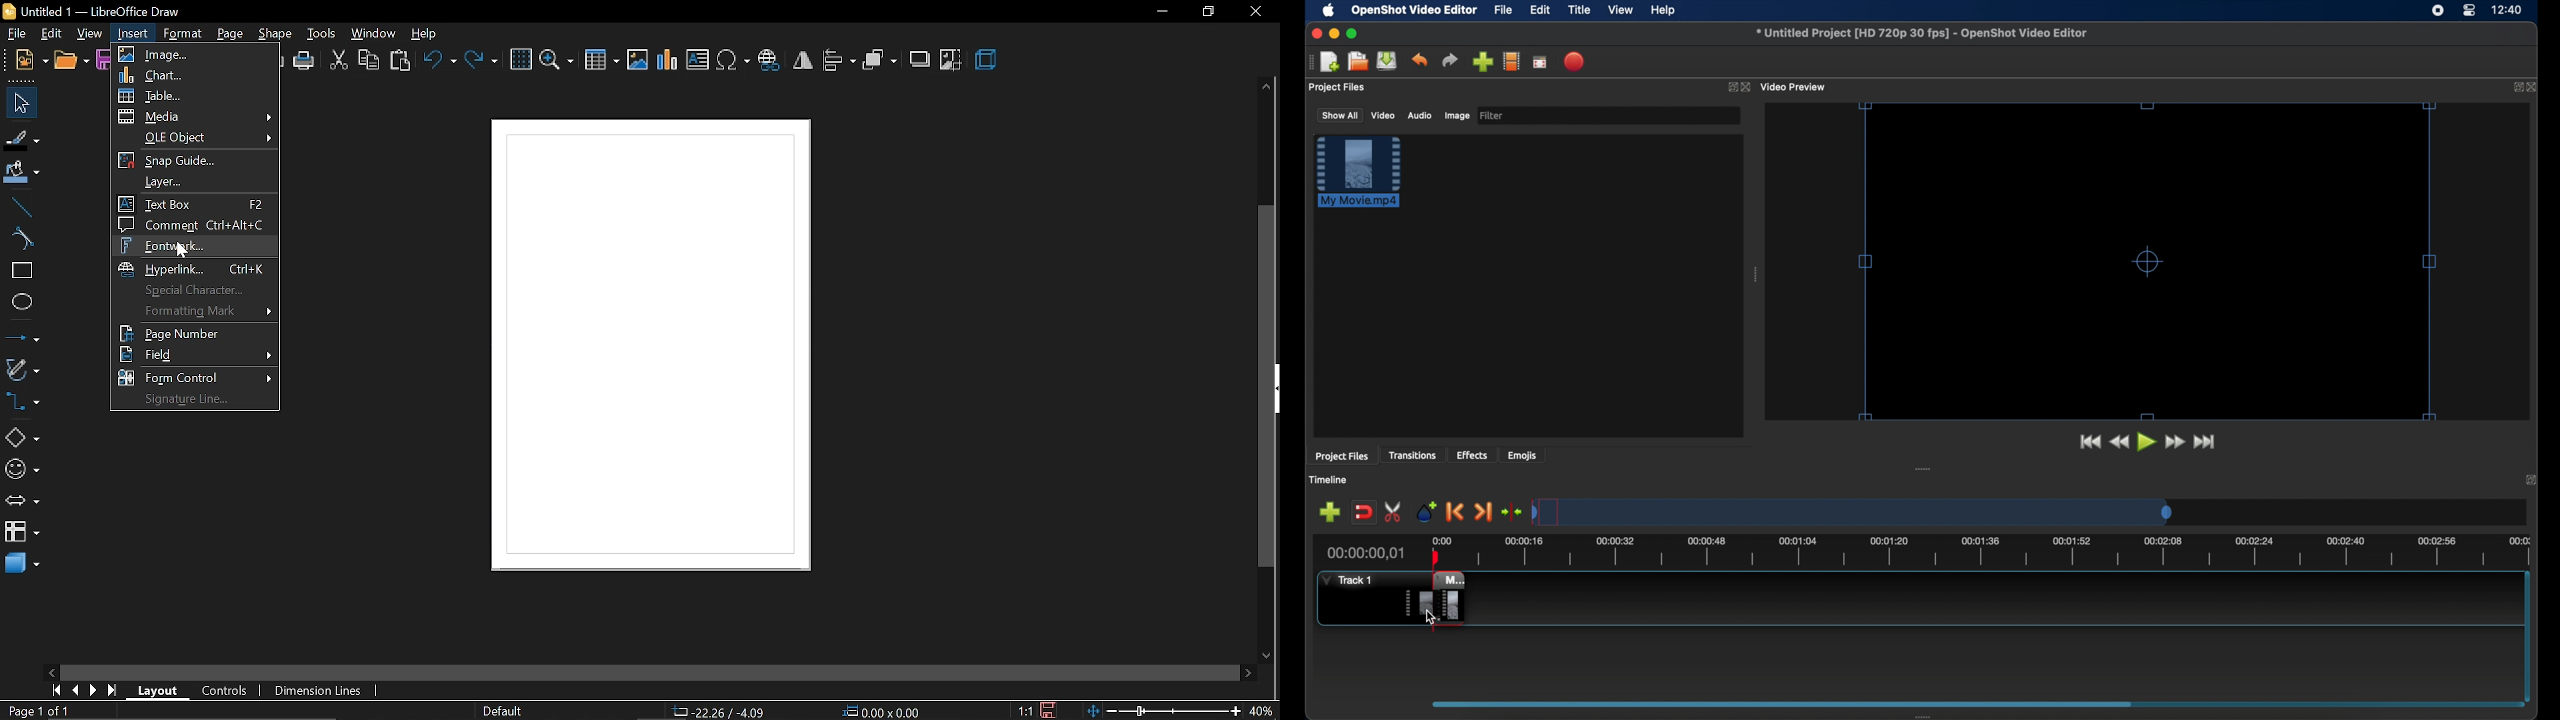 The width and height of the screenshot is (2576, 728). Describe the element at coordinates (195, 138) in the screenshot. I see `OLE object` at that location.